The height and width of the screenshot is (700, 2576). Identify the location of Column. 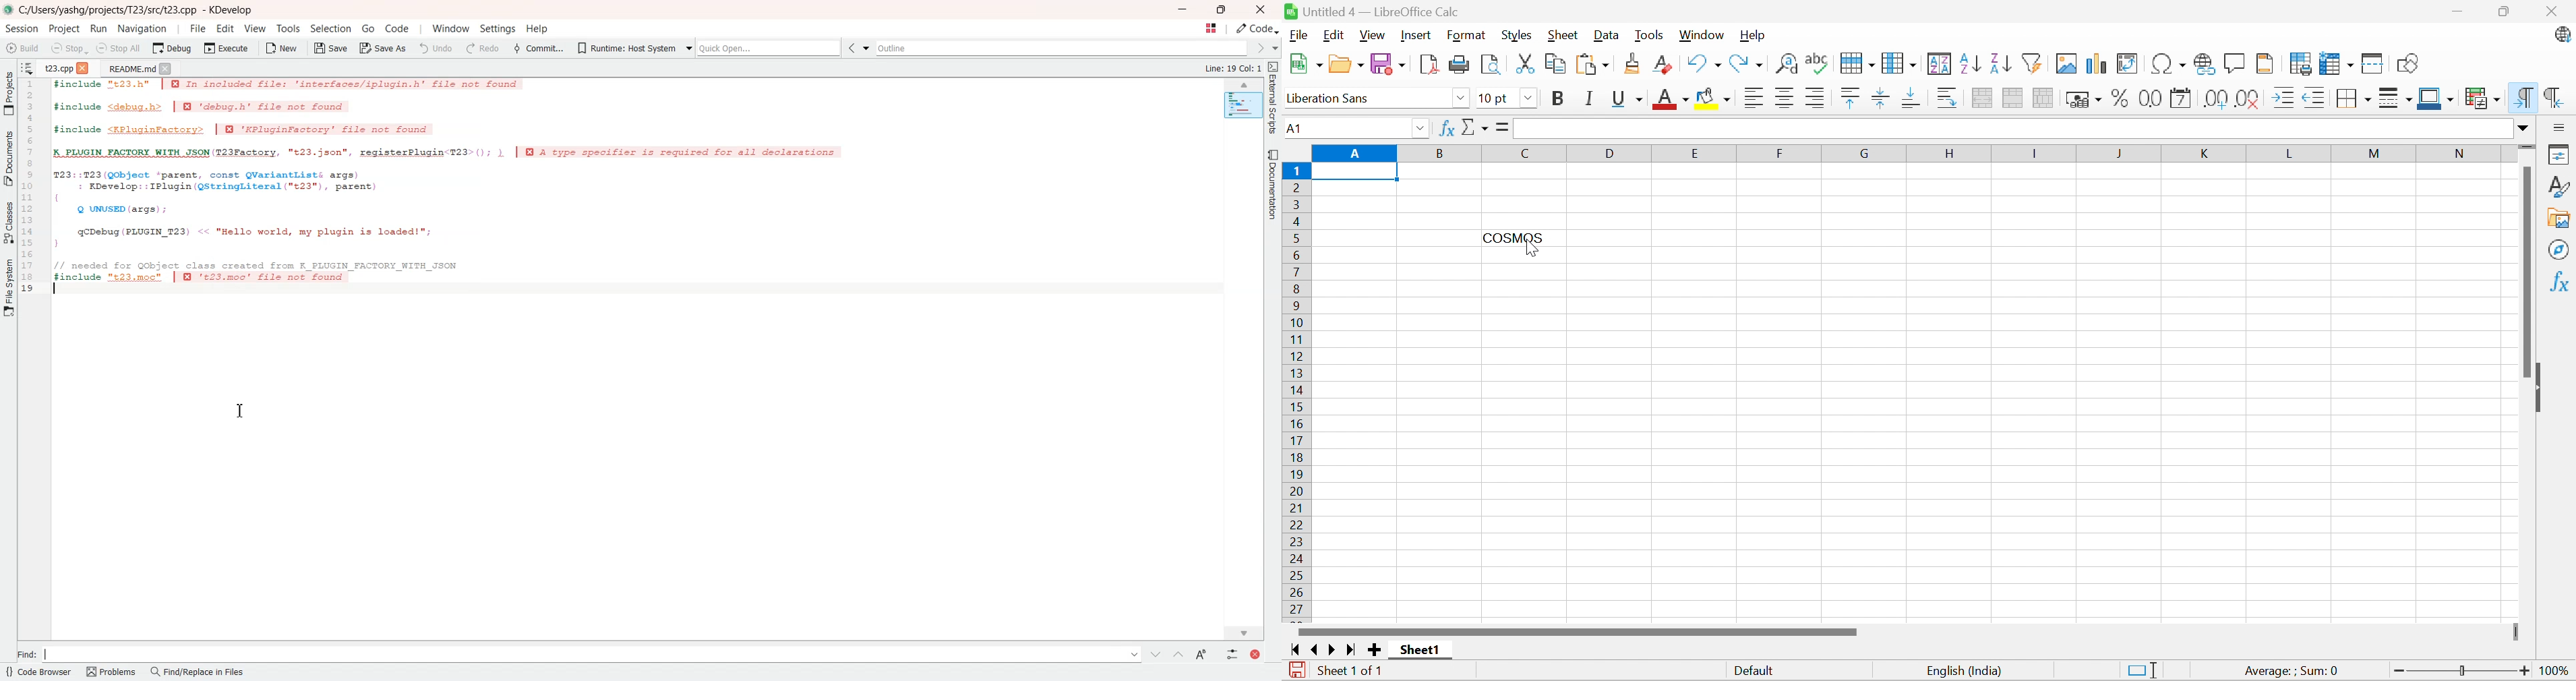
(1898, 62).